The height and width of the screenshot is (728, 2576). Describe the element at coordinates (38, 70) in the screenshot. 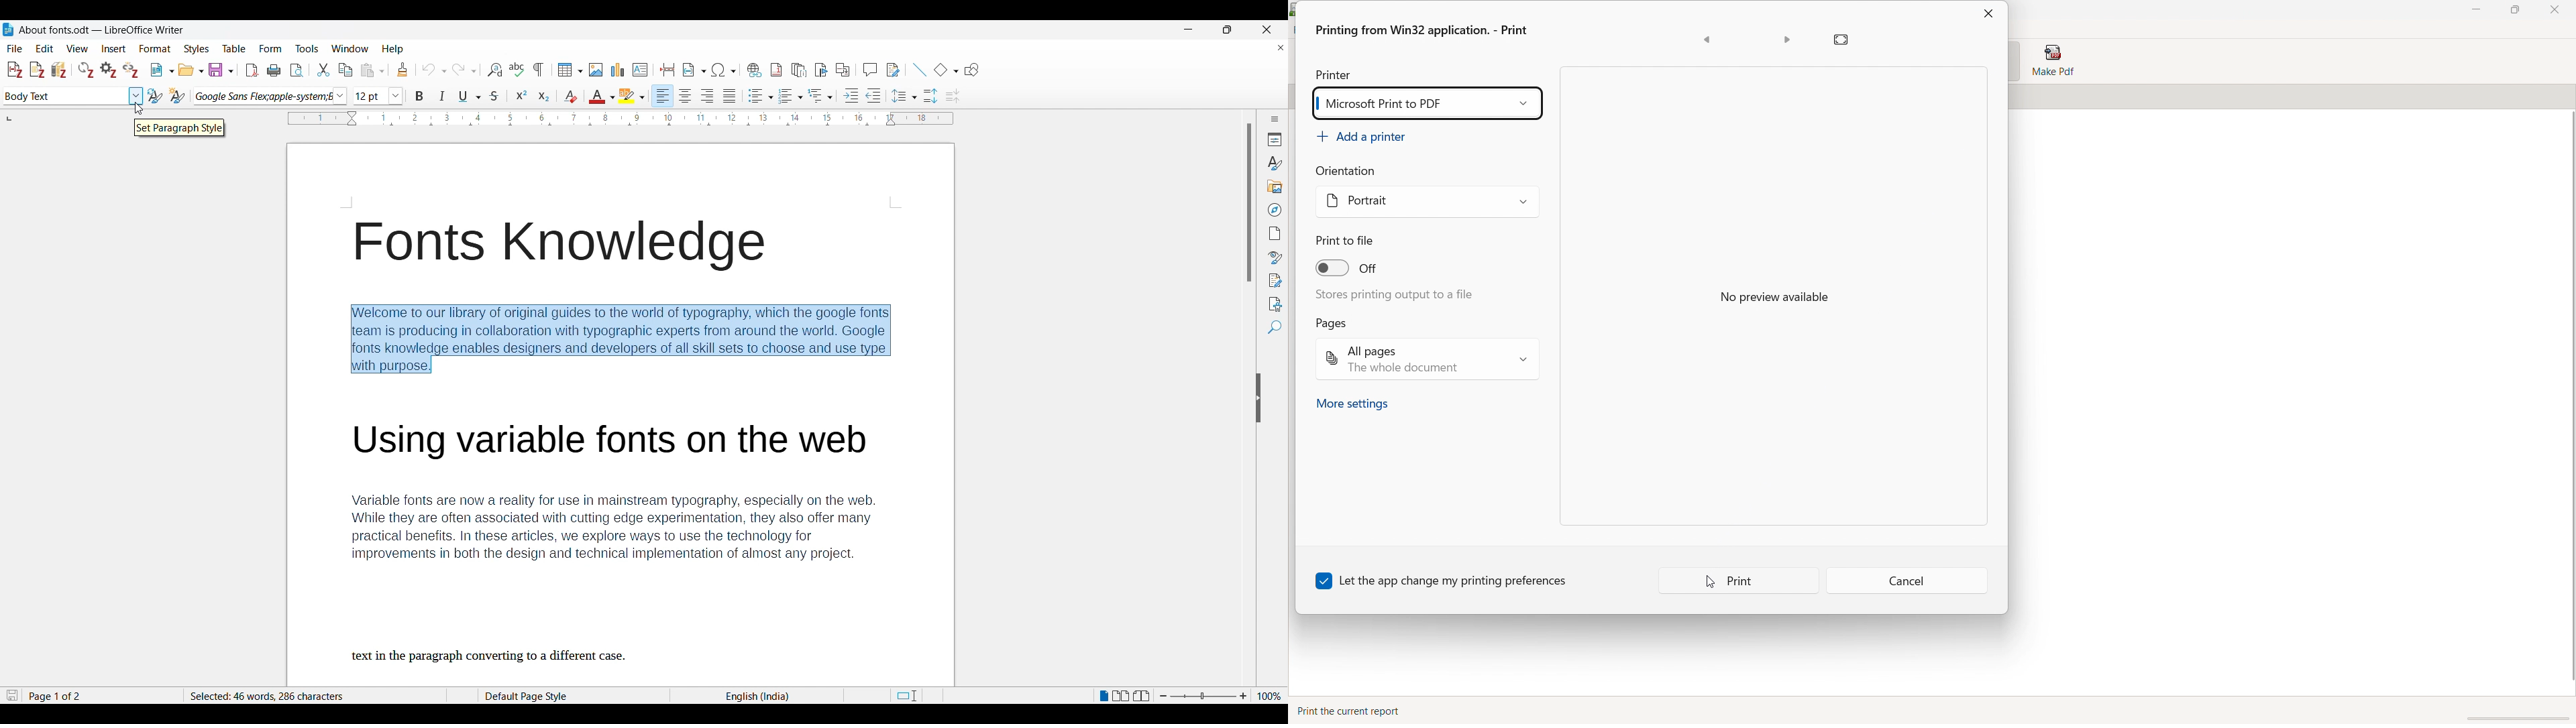

I see `Add note` at that location.